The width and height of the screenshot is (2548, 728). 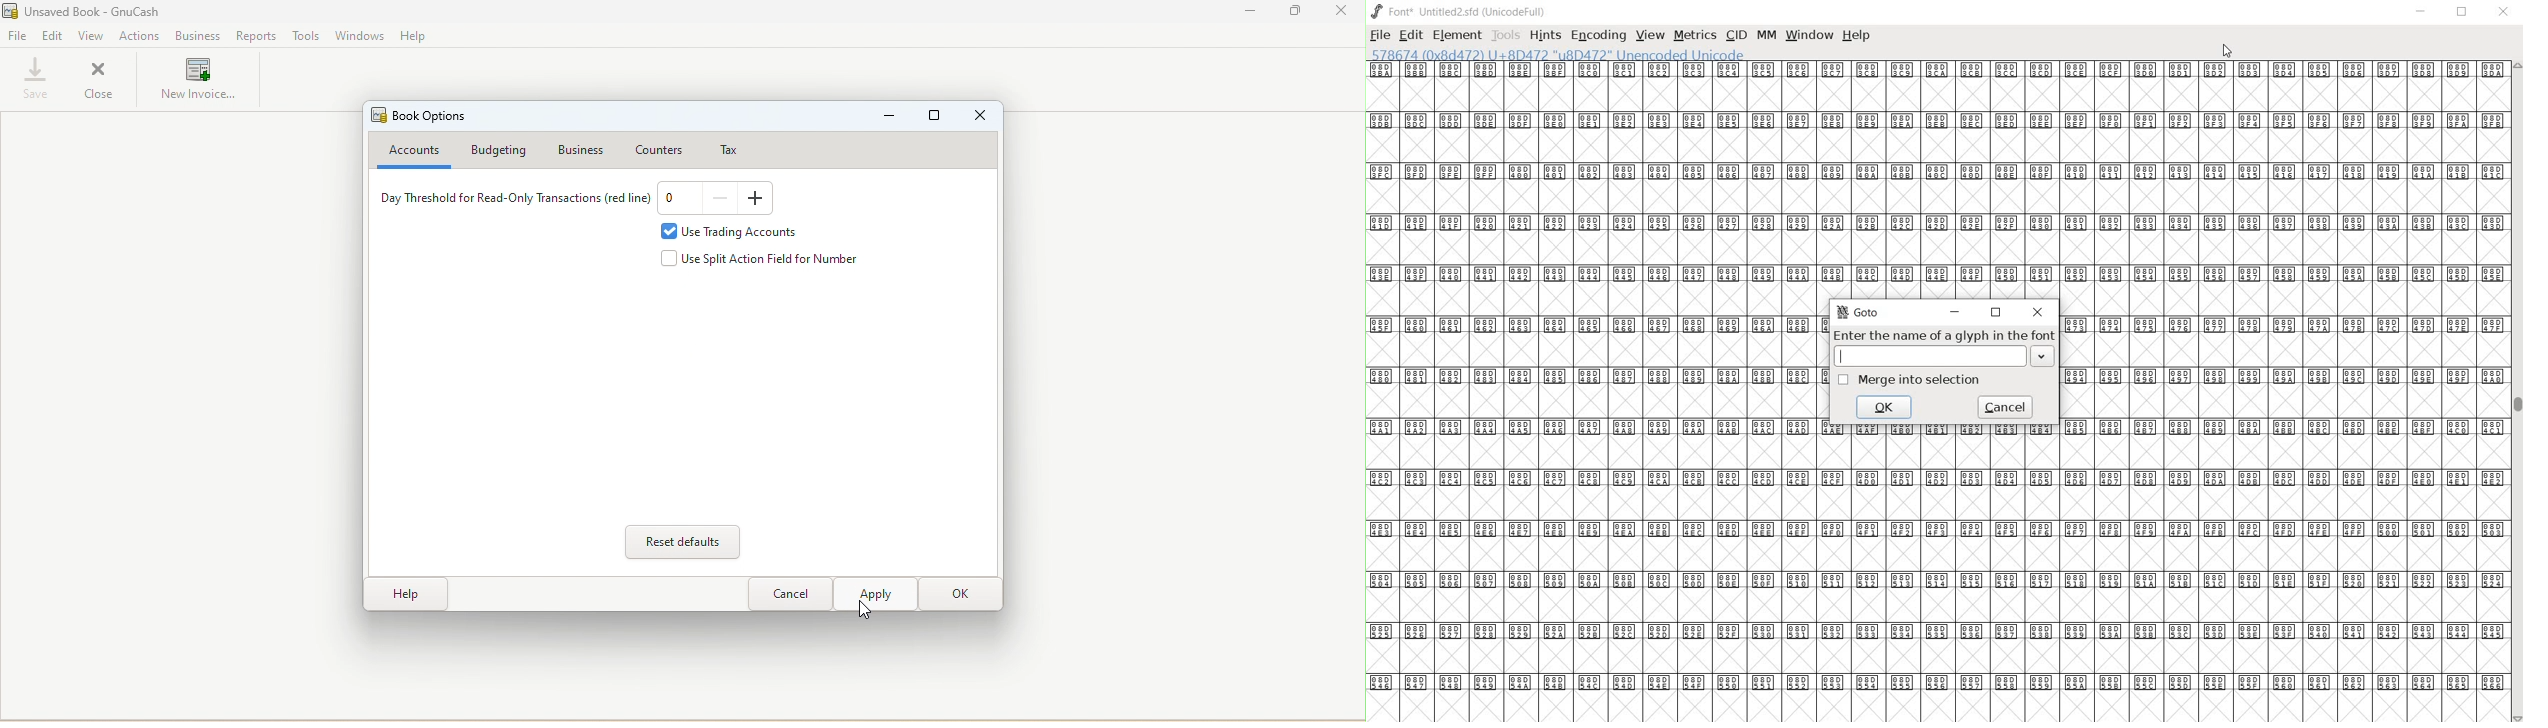 What do you see at coordinates (415, 37) in the screenshot?
I see `Help` at bounding box center [415, 37].